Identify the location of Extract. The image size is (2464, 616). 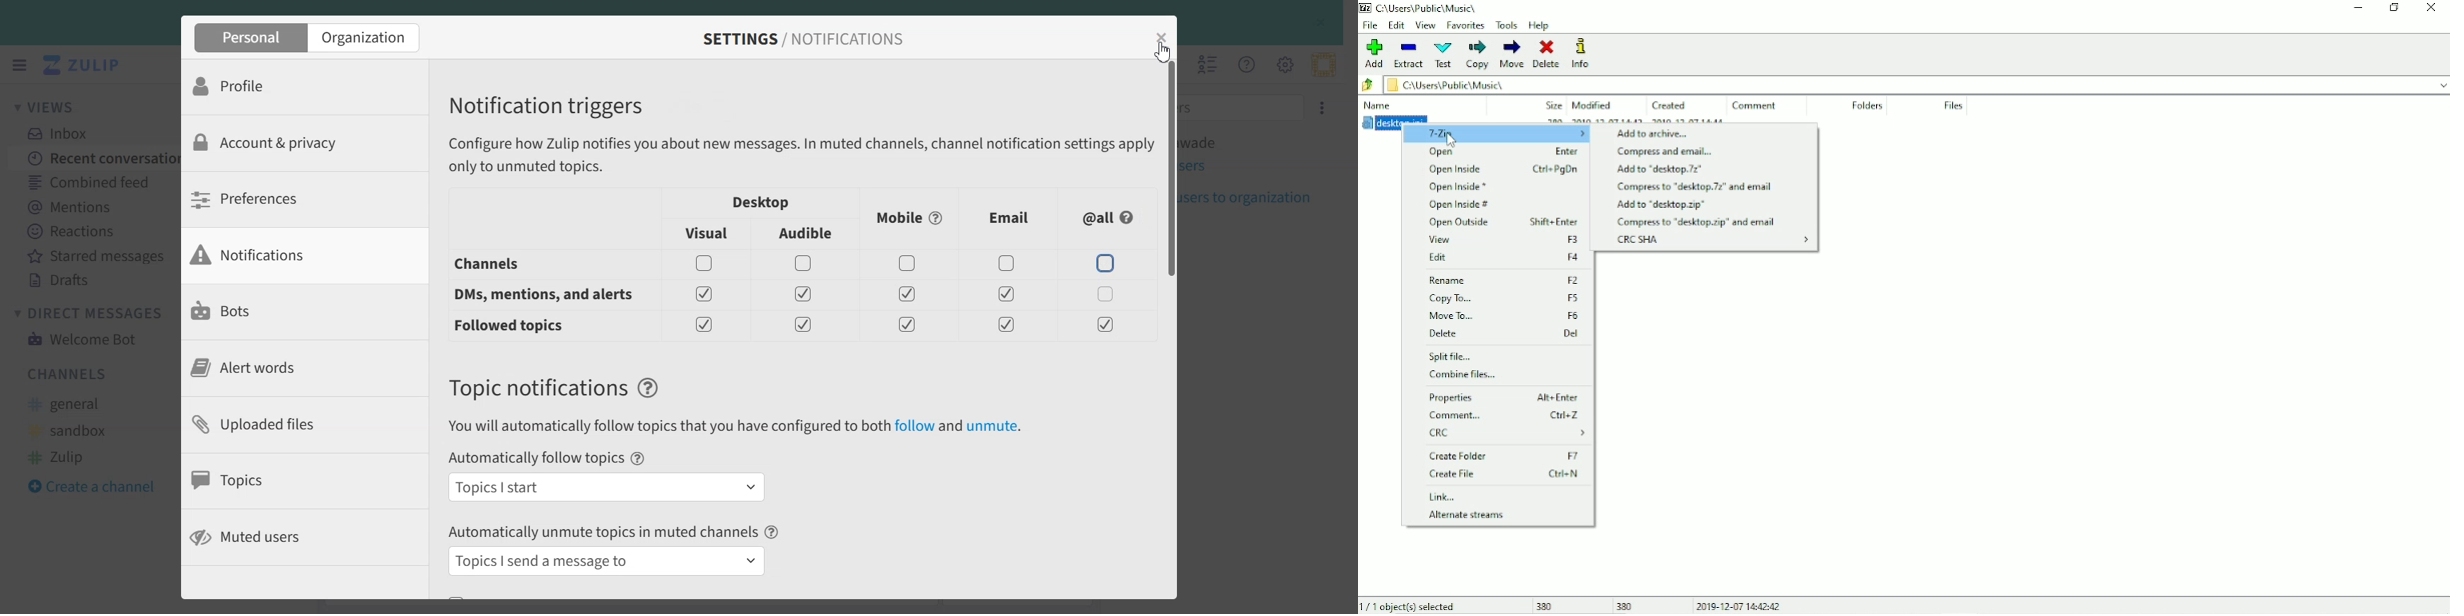
(1409, 56).